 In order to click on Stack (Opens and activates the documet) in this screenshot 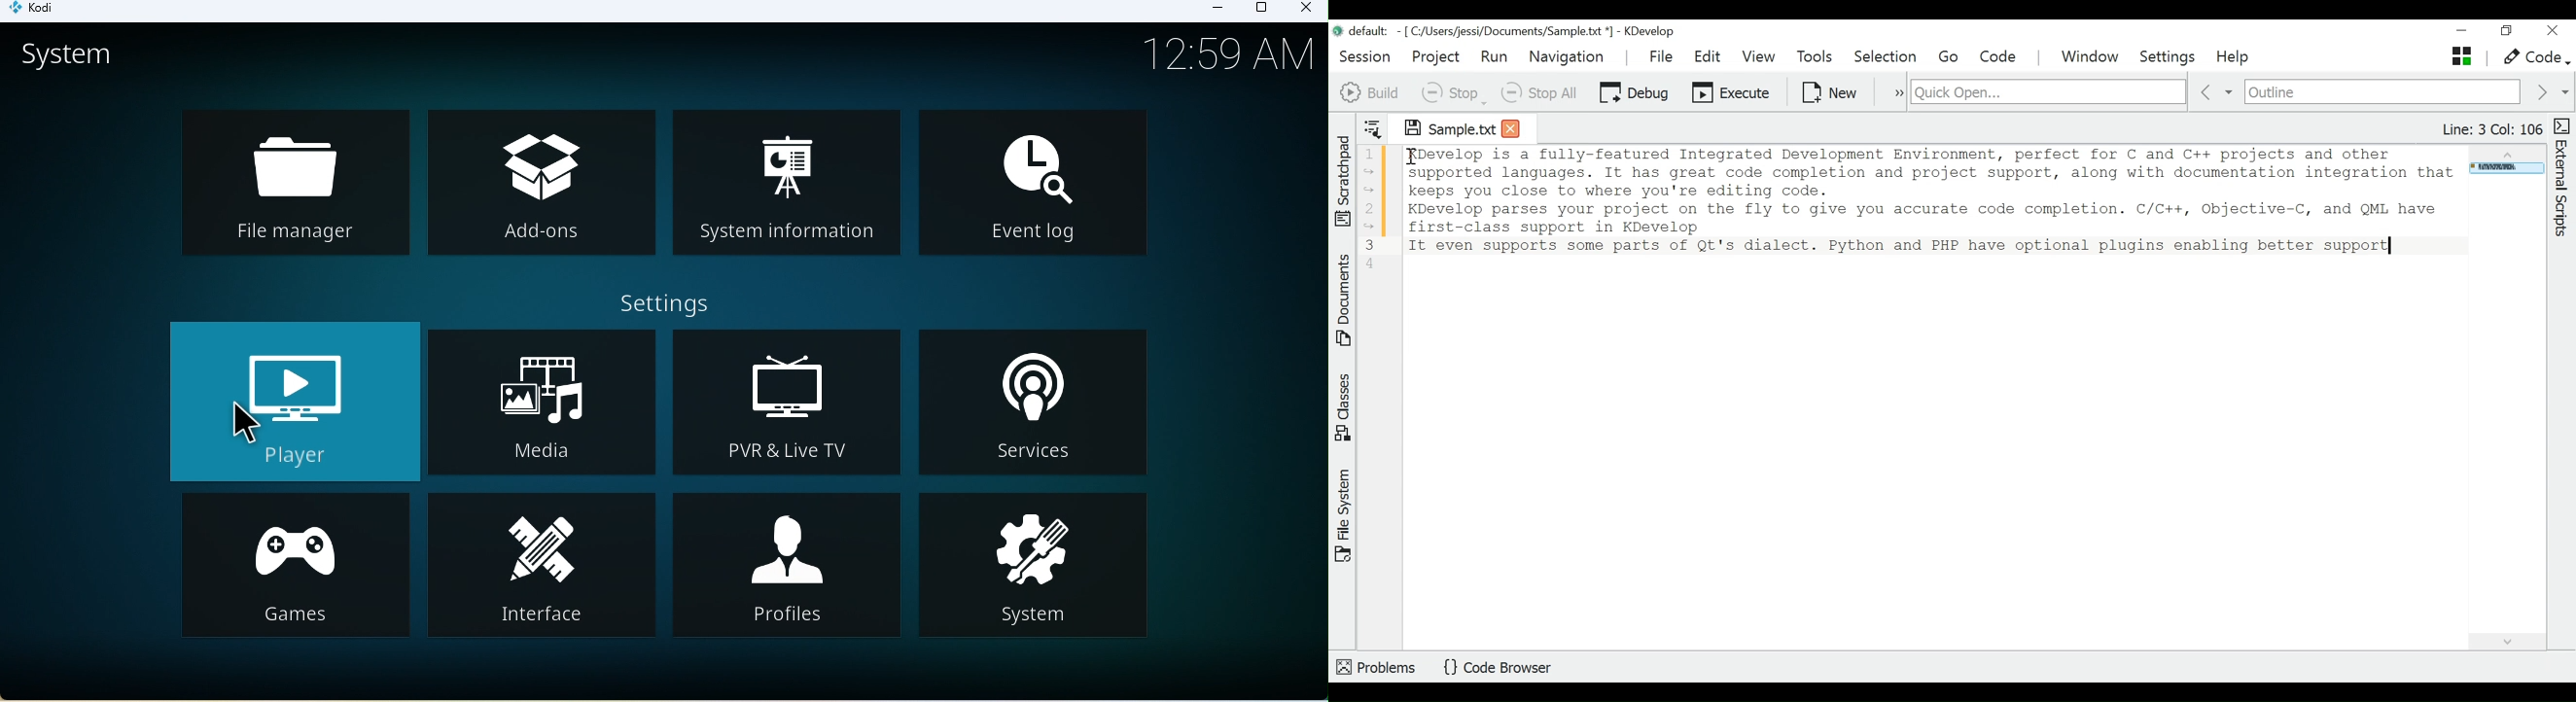, I will do `click(2461, 56)`.